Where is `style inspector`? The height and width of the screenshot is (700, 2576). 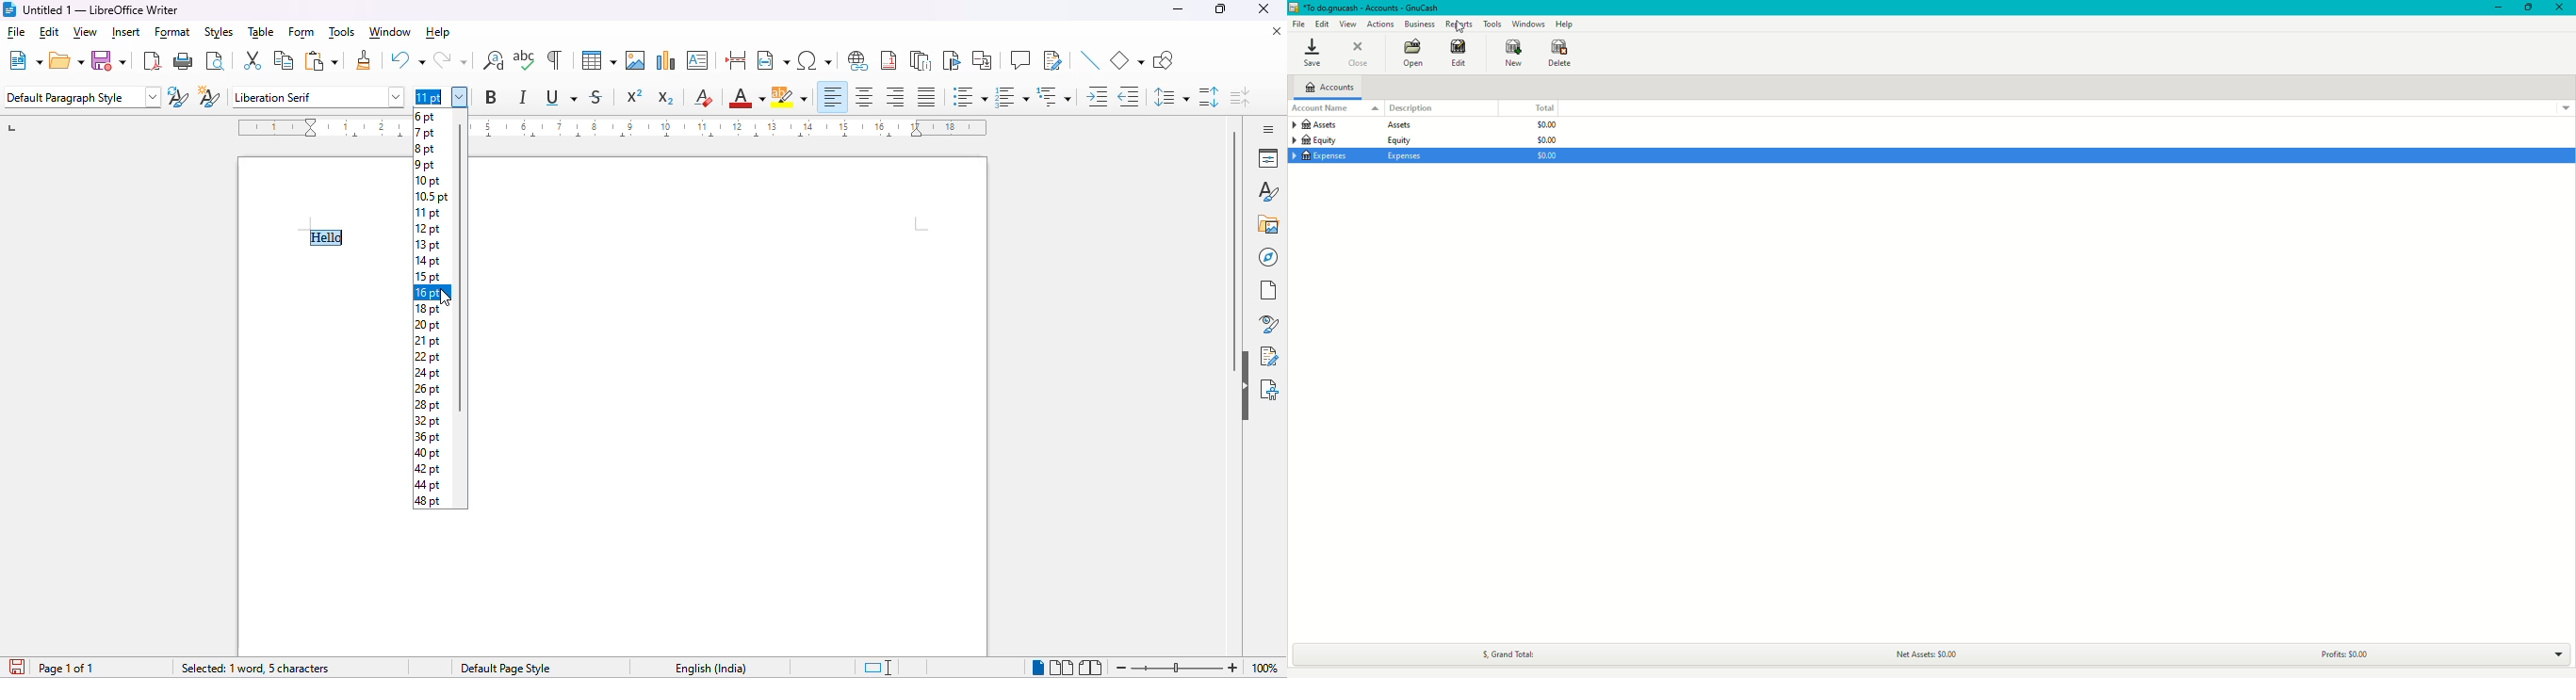
style inspector is located at coordinates (1265, 323).